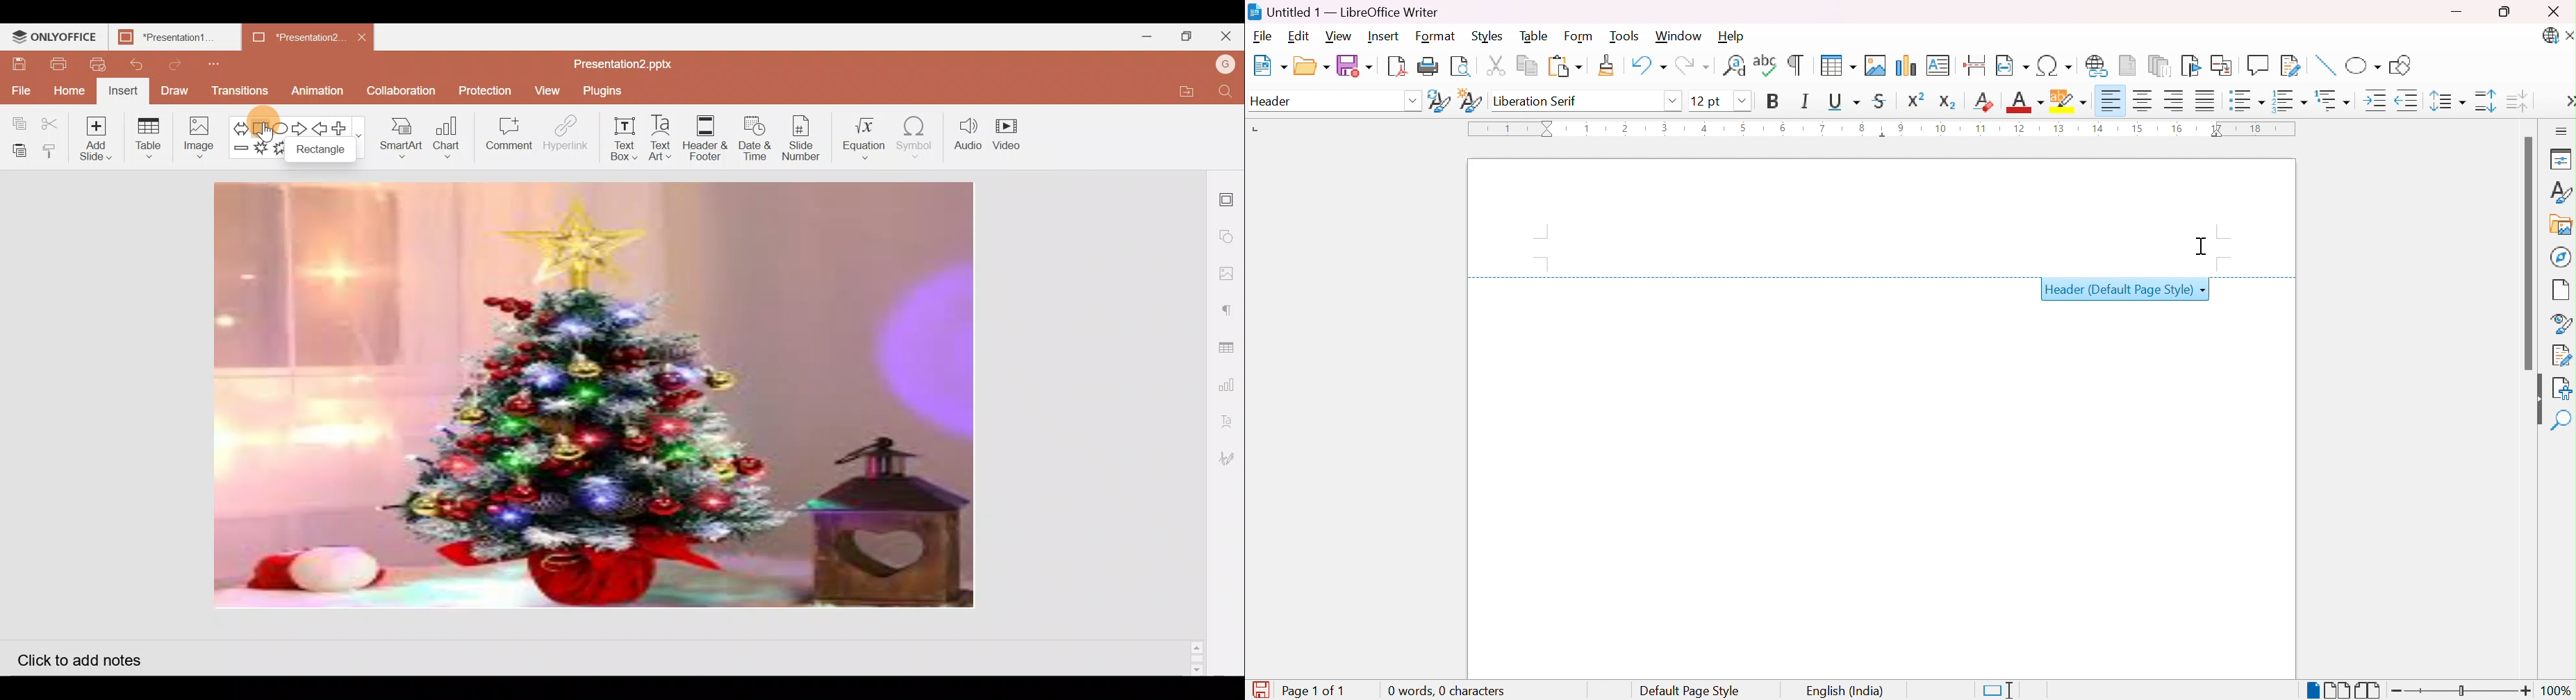 The width and height of the screenshot is (2576, 700). I want to click on Paste, so click(1565, 64).